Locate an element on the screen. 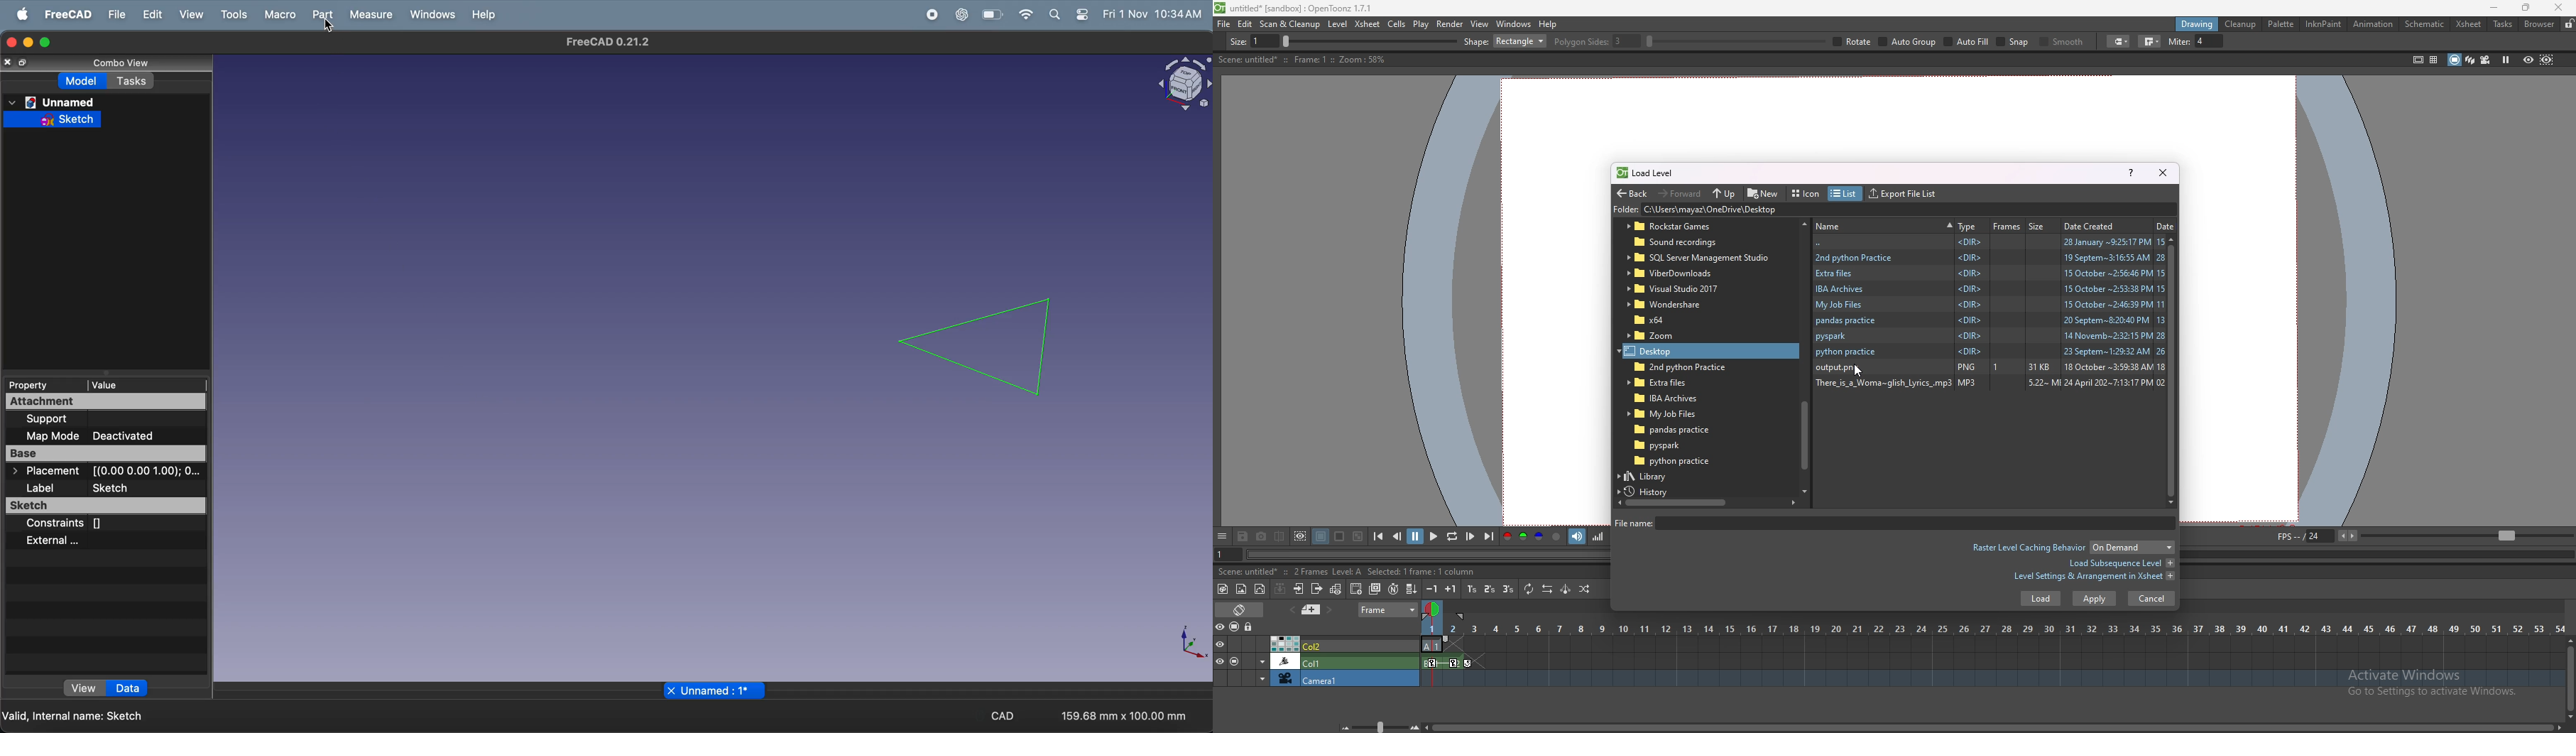  constraints [] is located at coordinates (94, 524).